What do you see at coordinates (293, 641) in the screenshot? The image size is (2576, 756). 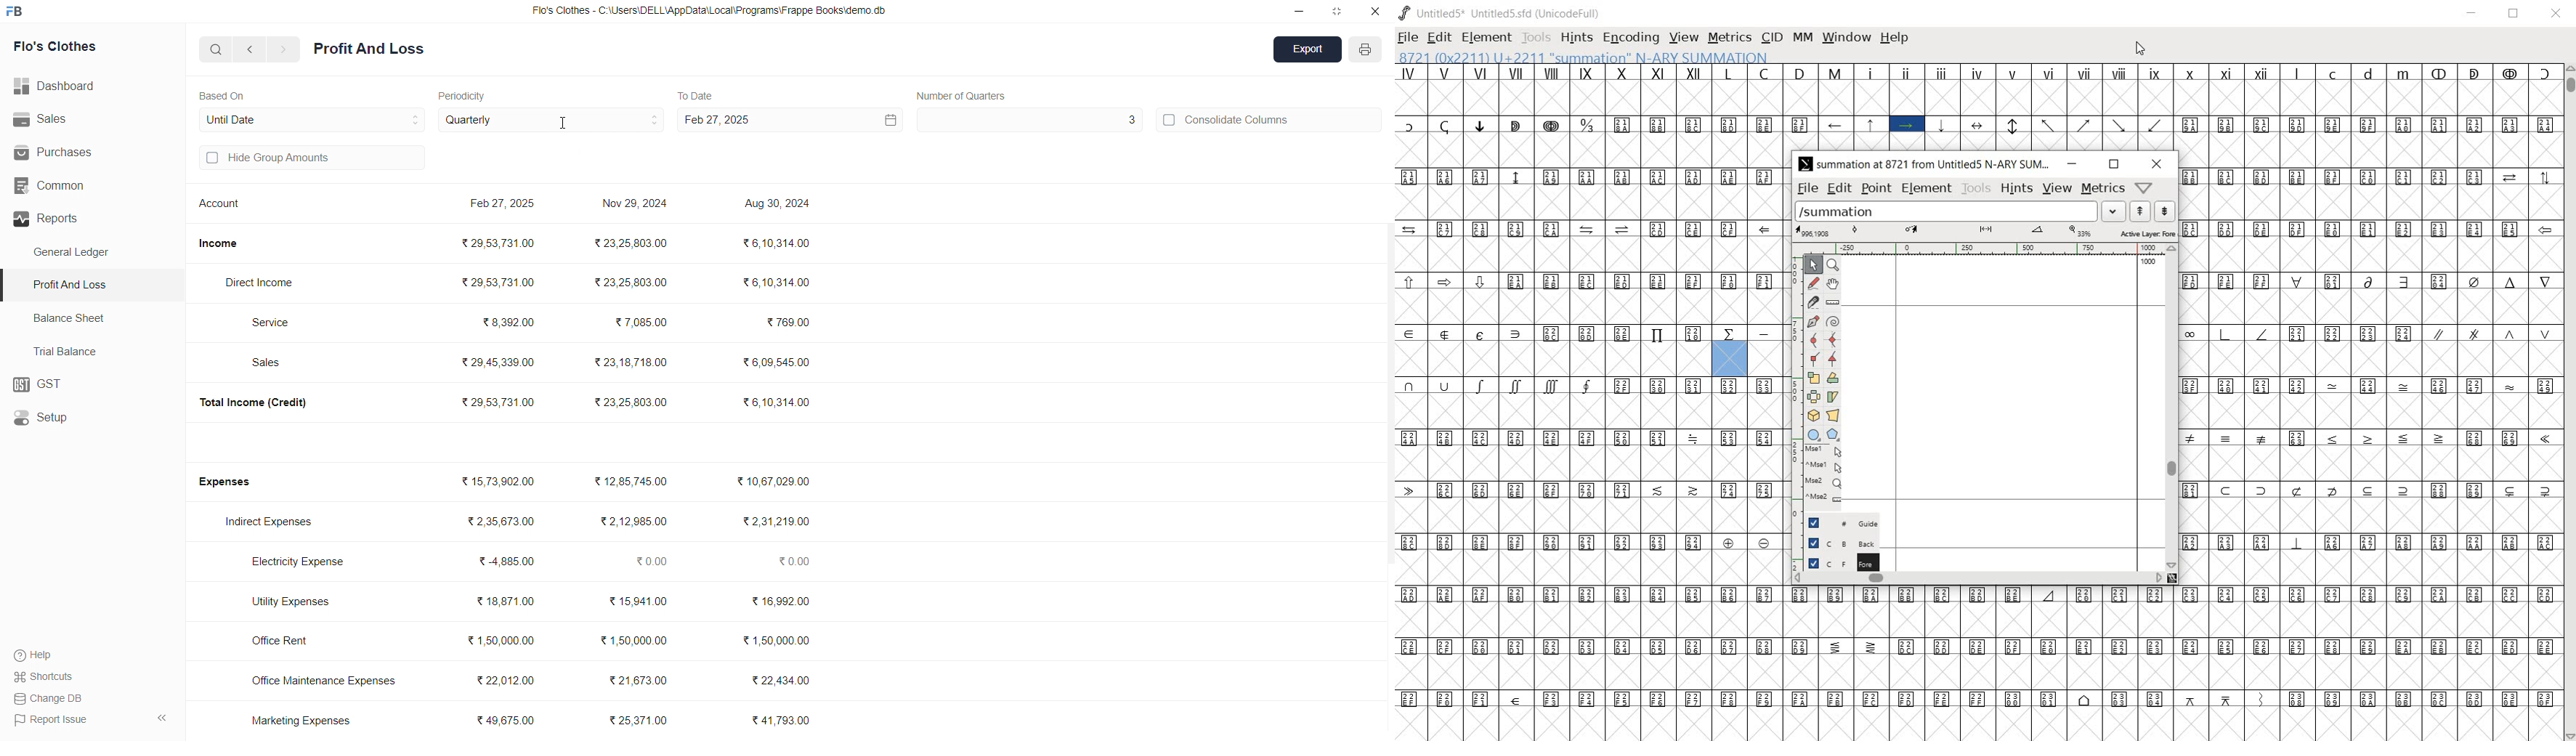 I see `Office Rent` at bounding box center [293, 641].